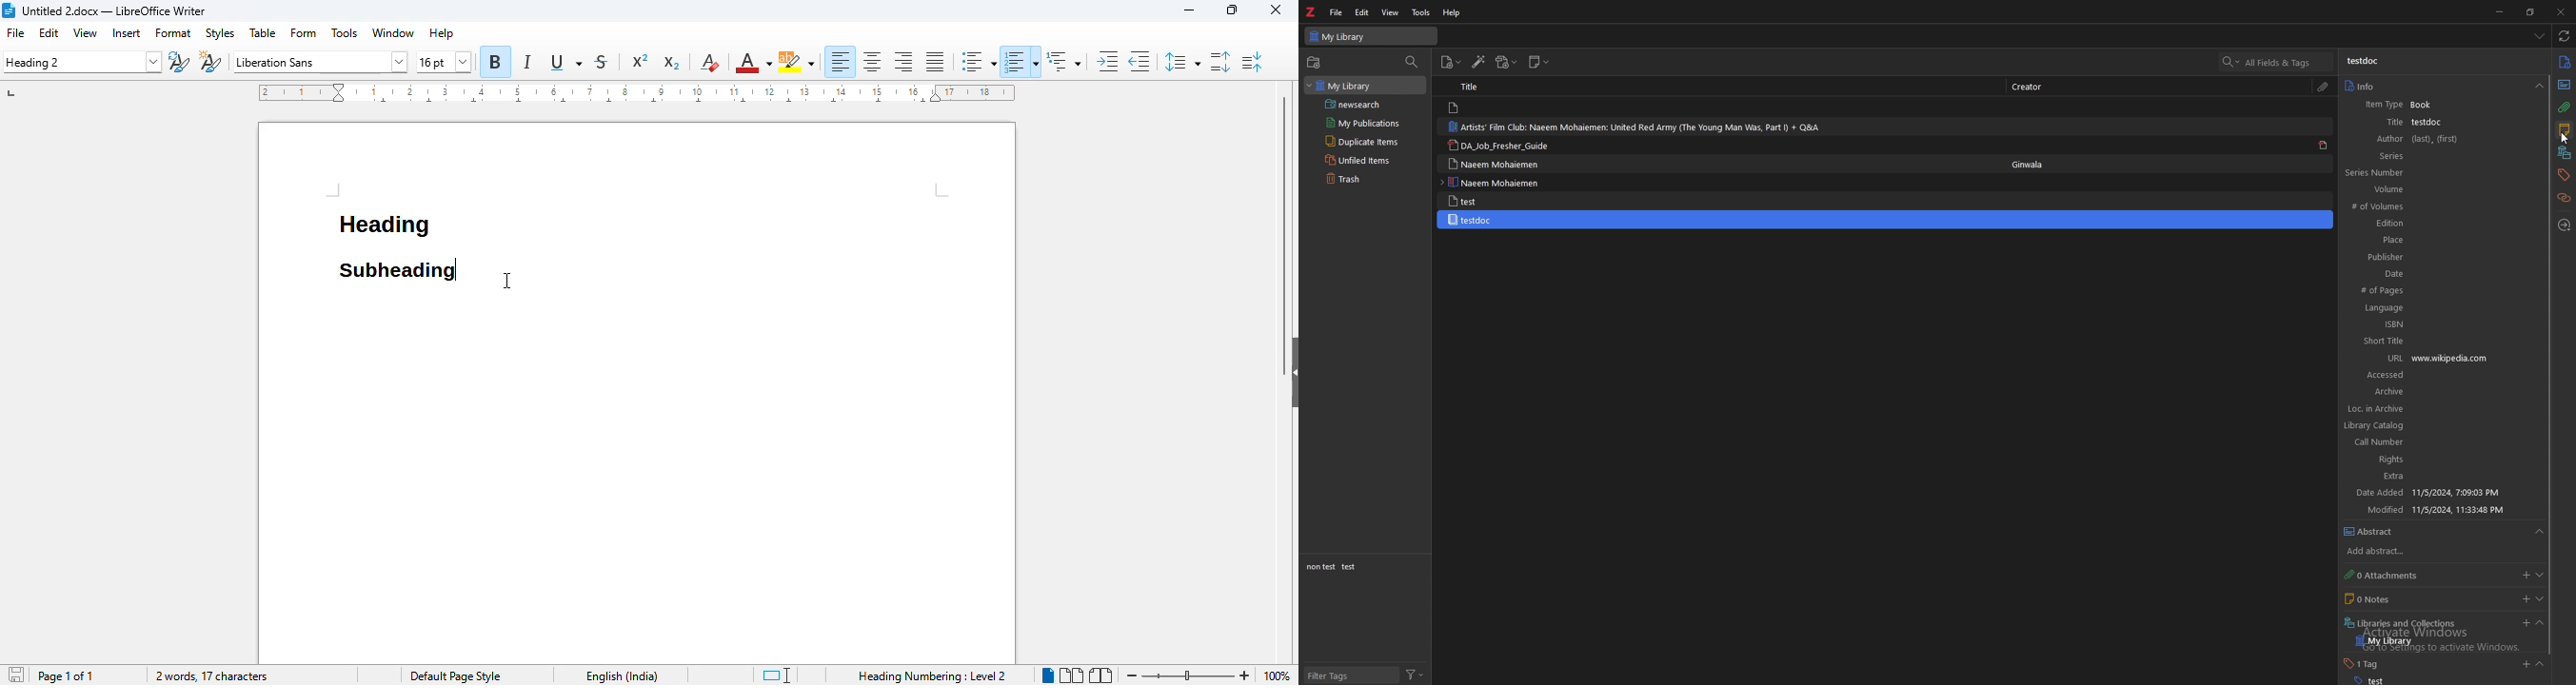 Image resolution: width=2576 pixels, height=700 pixels. Describe the element at coordinates (2429, 426) in the screenshot. I see `library catalog` at that location.